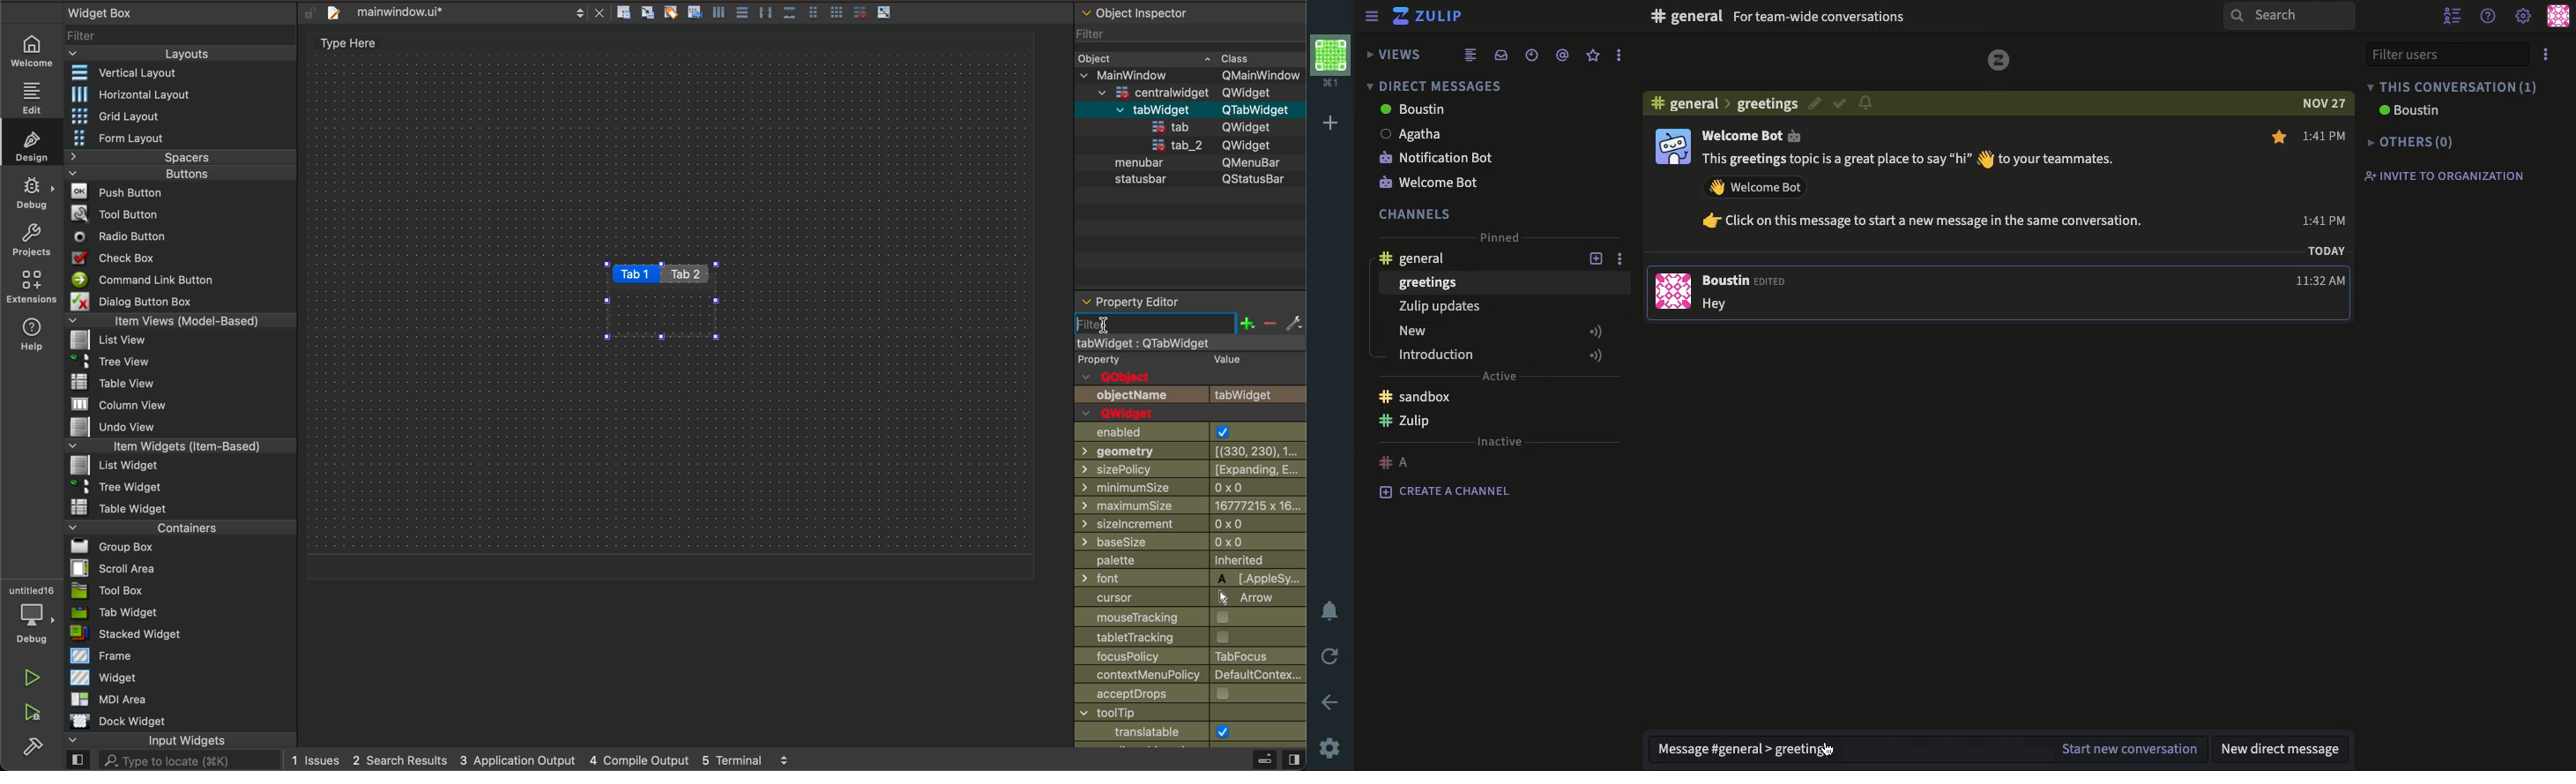 Image resolution: width=2576 pixels, height=784 pixels. What do you see at coordinates (1164, 147) in the screenshot?
I see `tab_2` at bounding box center [1164, 147].